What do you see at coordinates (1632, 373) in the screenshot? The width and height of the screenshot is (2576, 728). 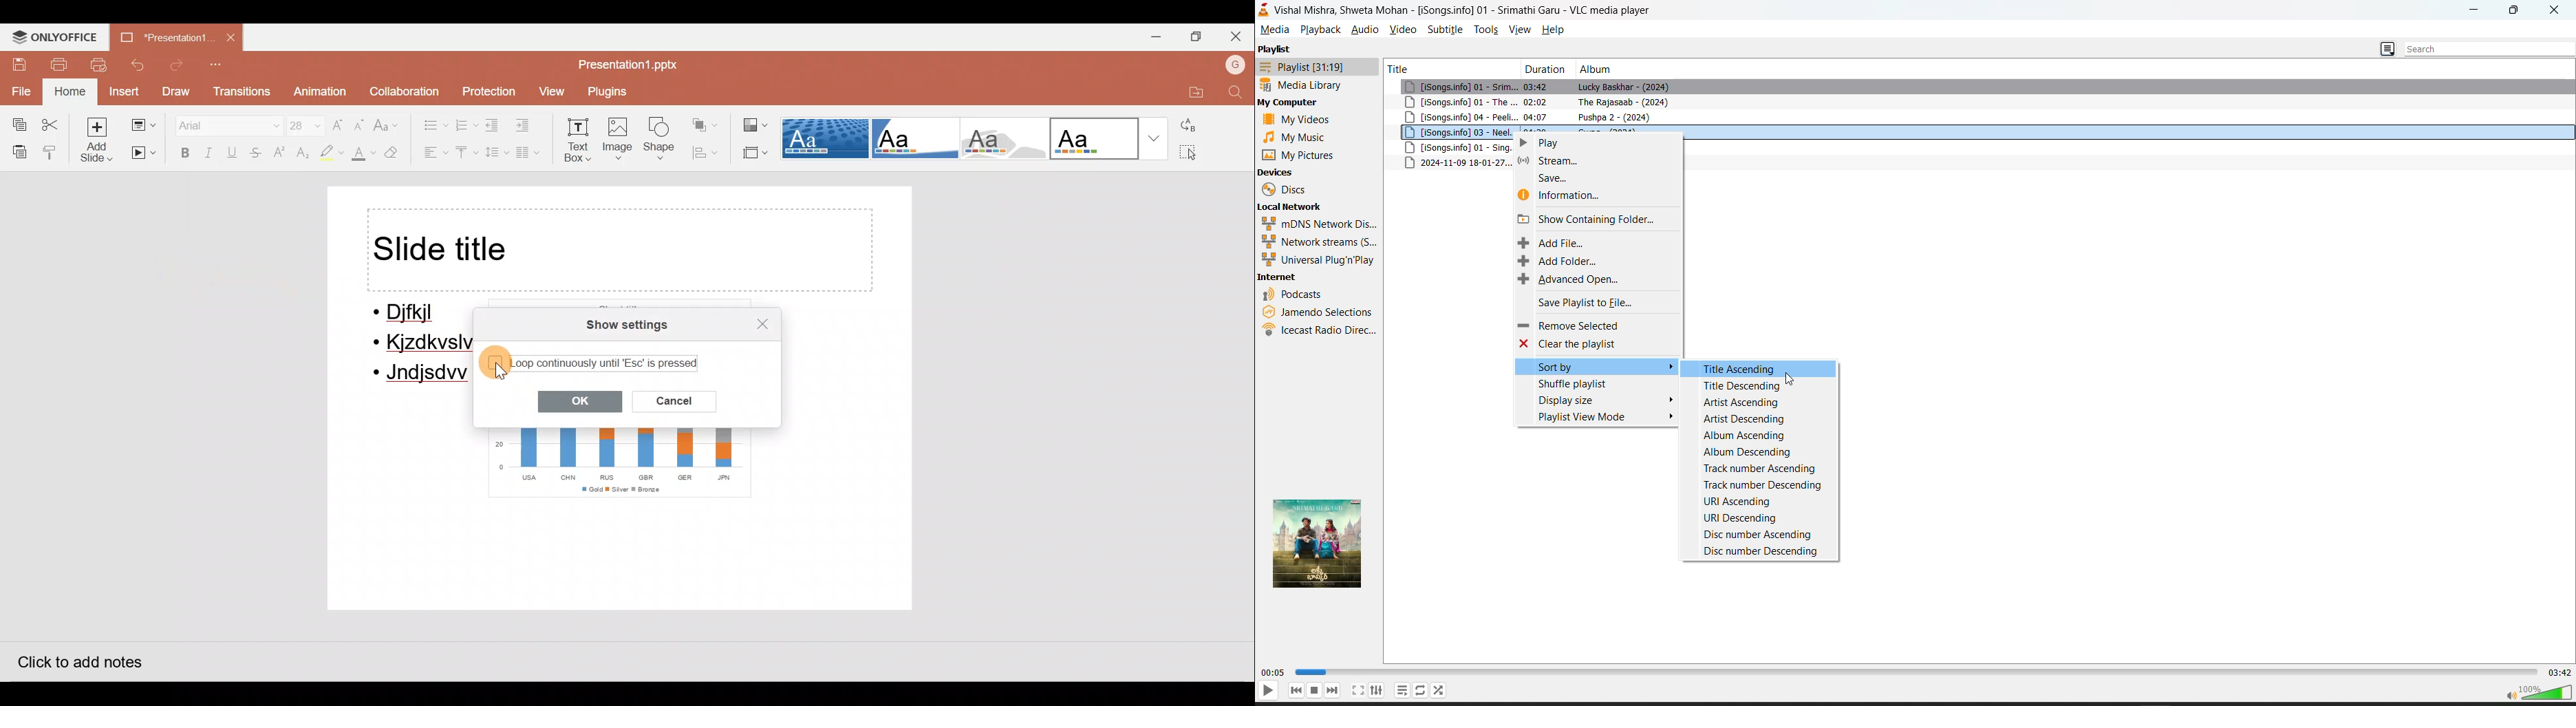 I see `cursor` at bounding box center [1632, 373].